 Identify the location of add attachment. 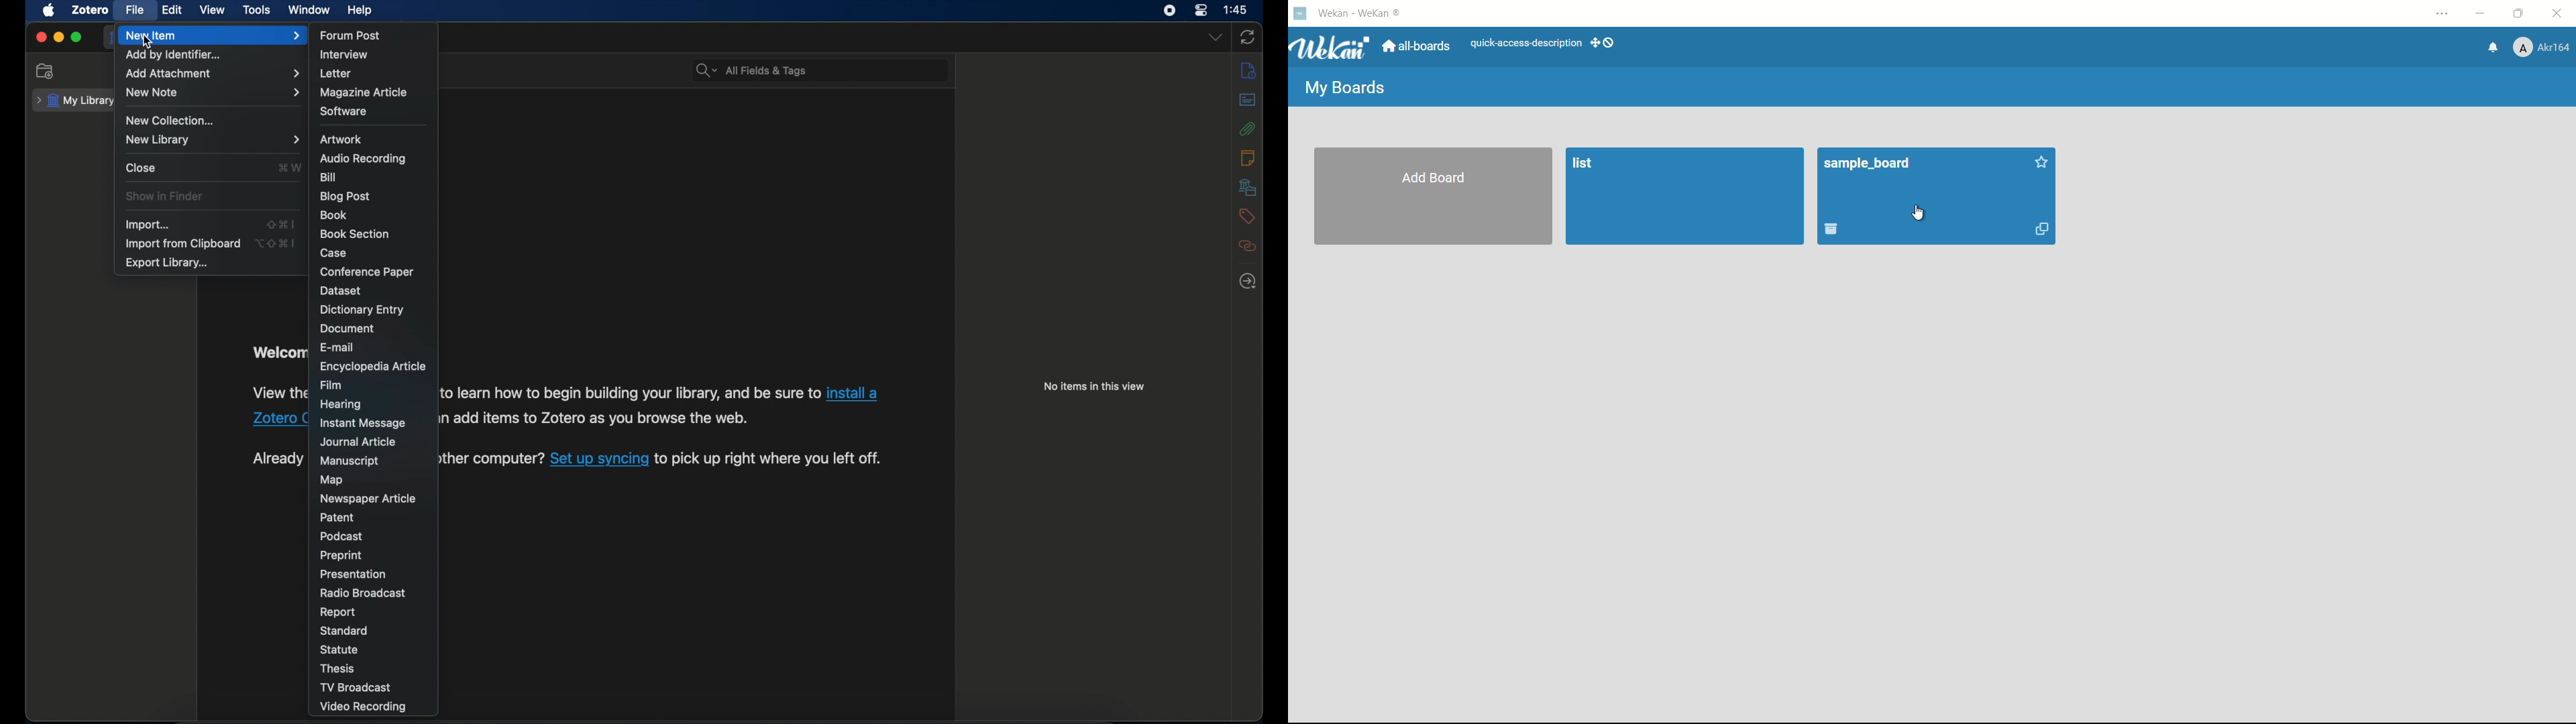
(212, 74).